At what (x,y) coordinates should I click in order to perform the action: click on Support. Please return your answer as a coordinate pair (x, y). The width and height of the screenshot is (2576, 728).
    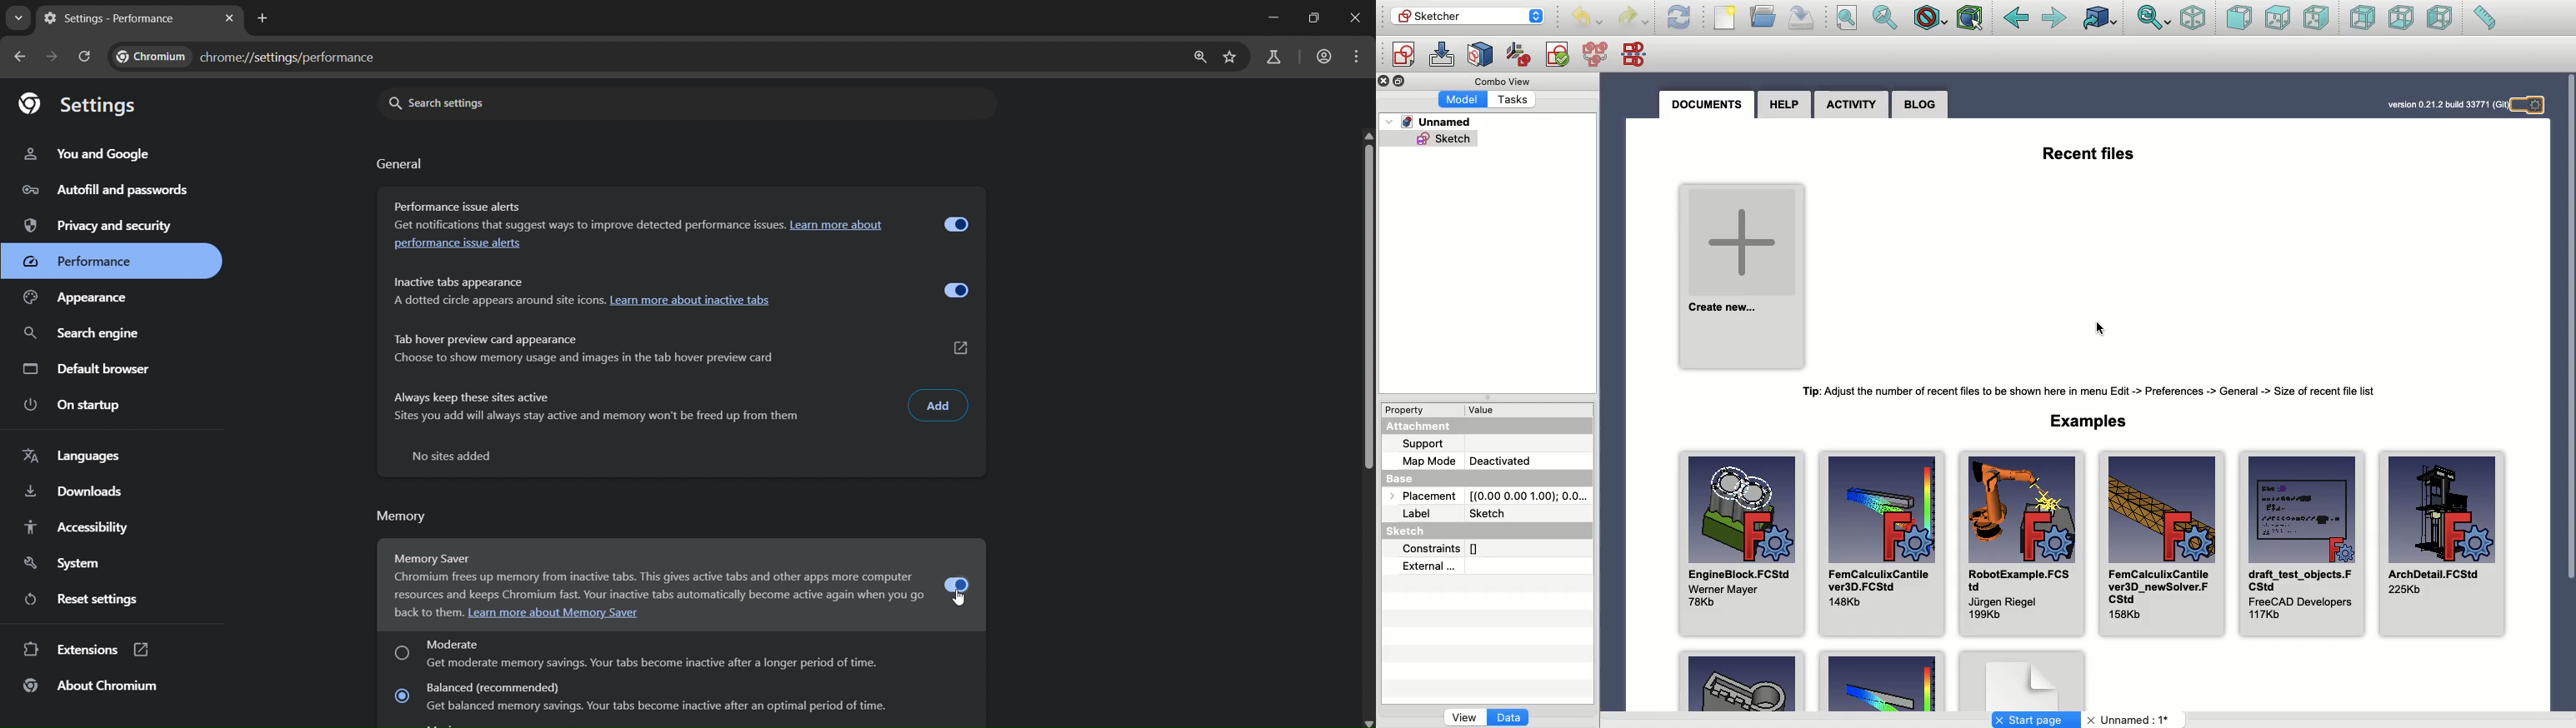
    Looking at the image, I should click on (1428, 443).